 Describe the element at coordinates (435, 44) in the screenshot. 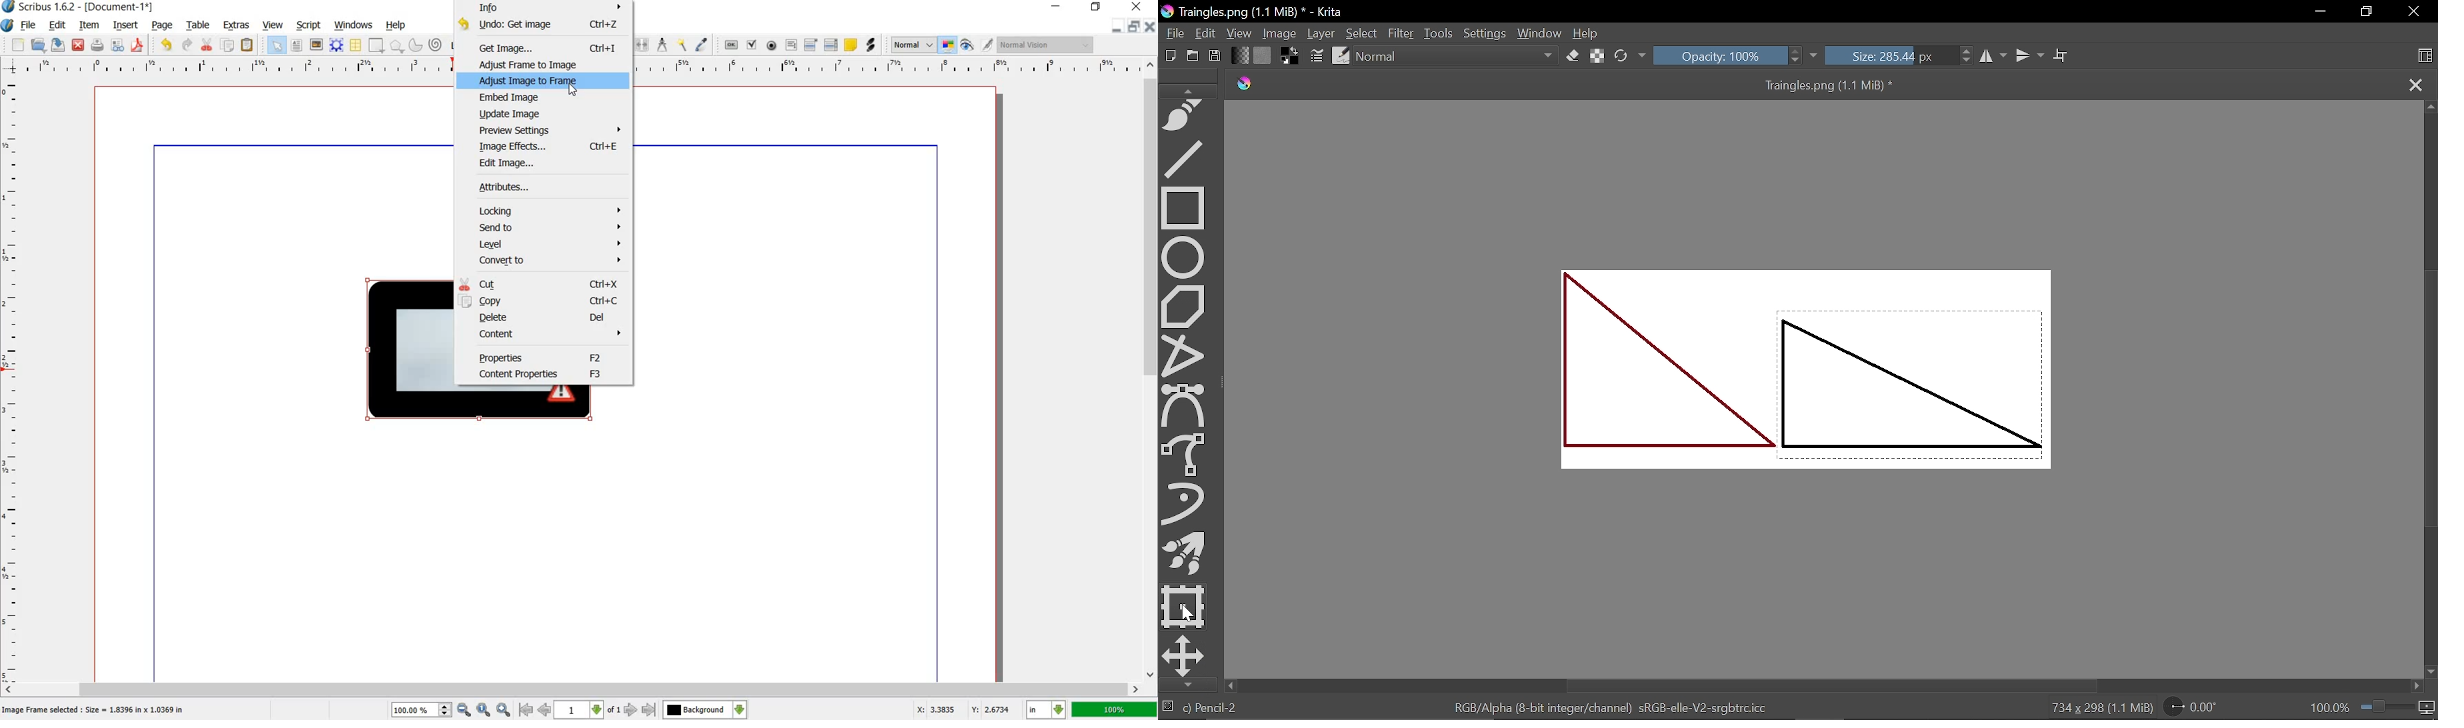

I see `spiral` at that location.